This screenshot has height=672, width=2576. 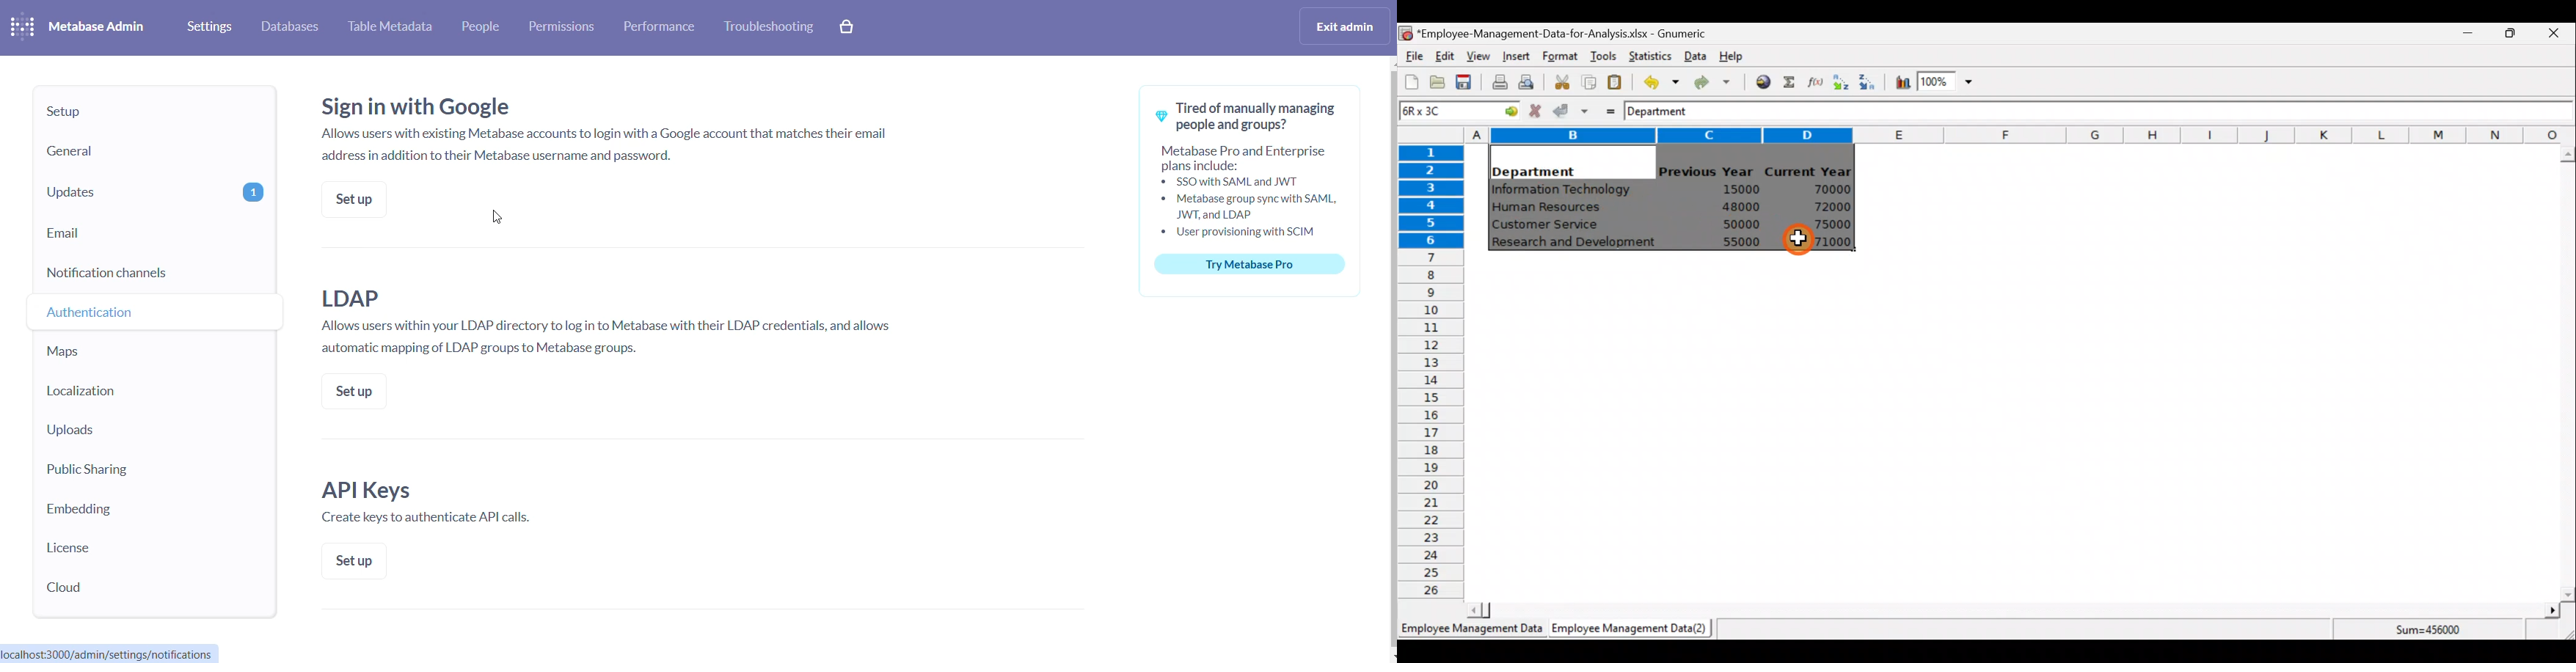 I want to click on Redo undone action, so click(x=1710, y=82).